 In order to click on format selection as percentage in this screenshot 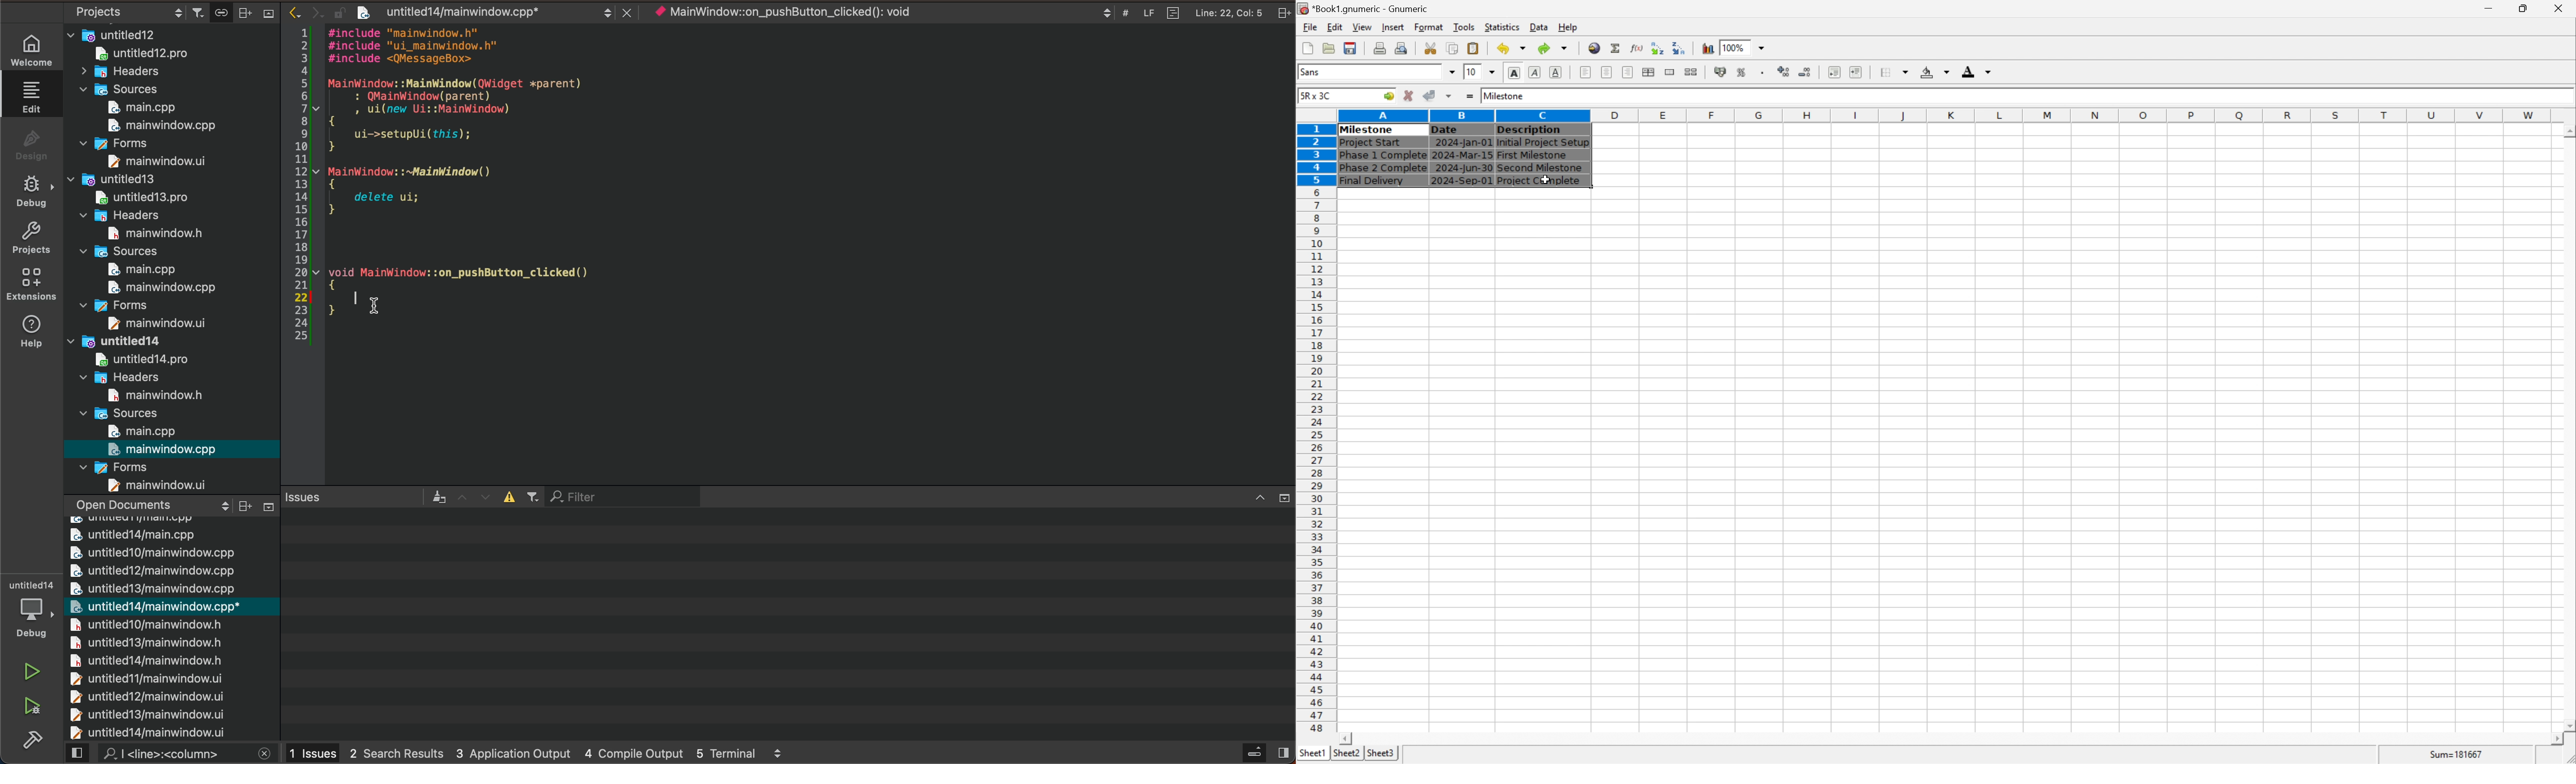, I will do `click(1742, 72)`.